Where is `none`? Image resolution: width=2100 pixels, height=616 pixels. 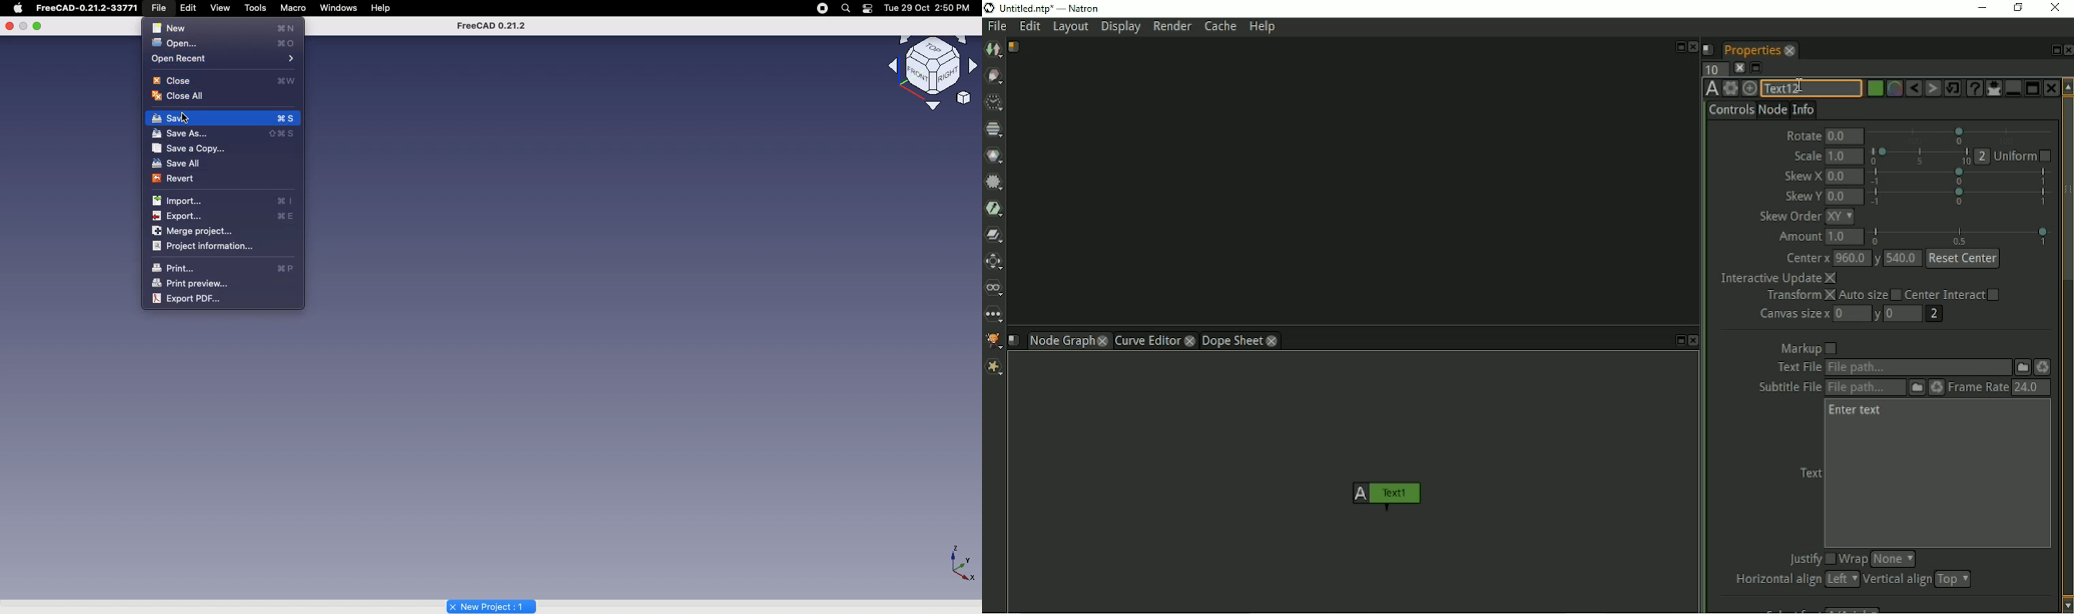
none is located at coordinates (1893, 559).